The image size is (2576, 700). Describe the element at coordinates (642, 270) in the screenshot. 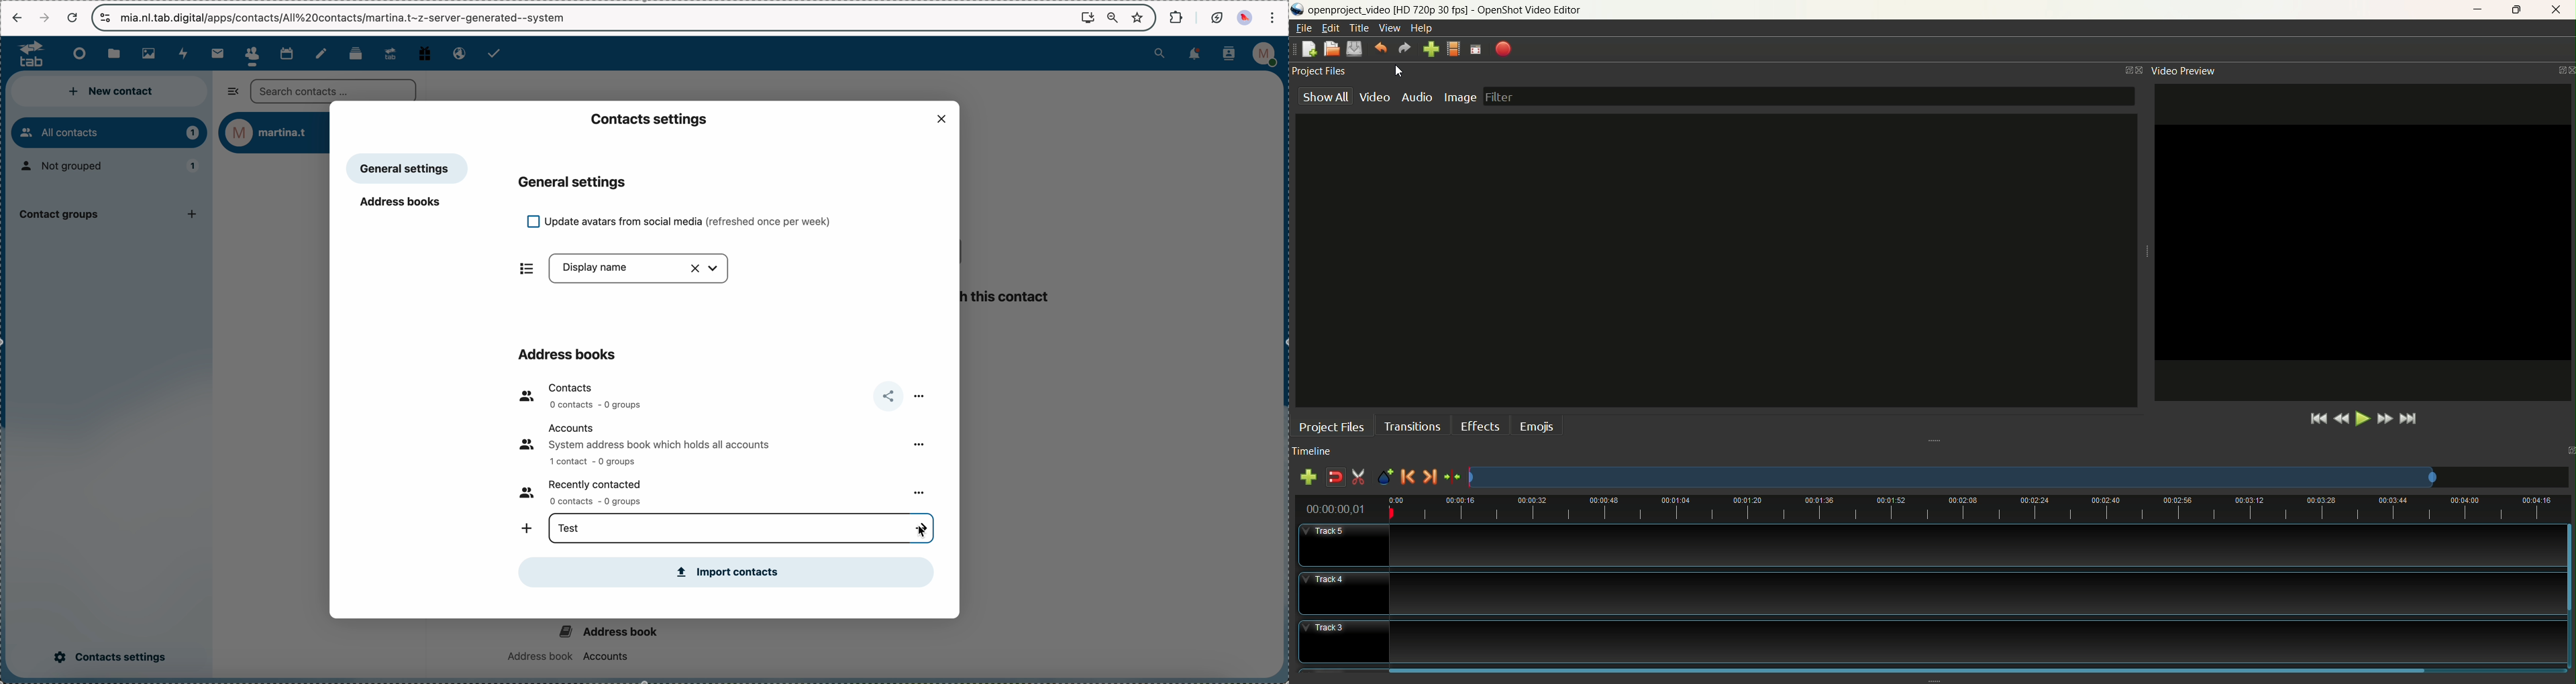

I see `display name` at that location.